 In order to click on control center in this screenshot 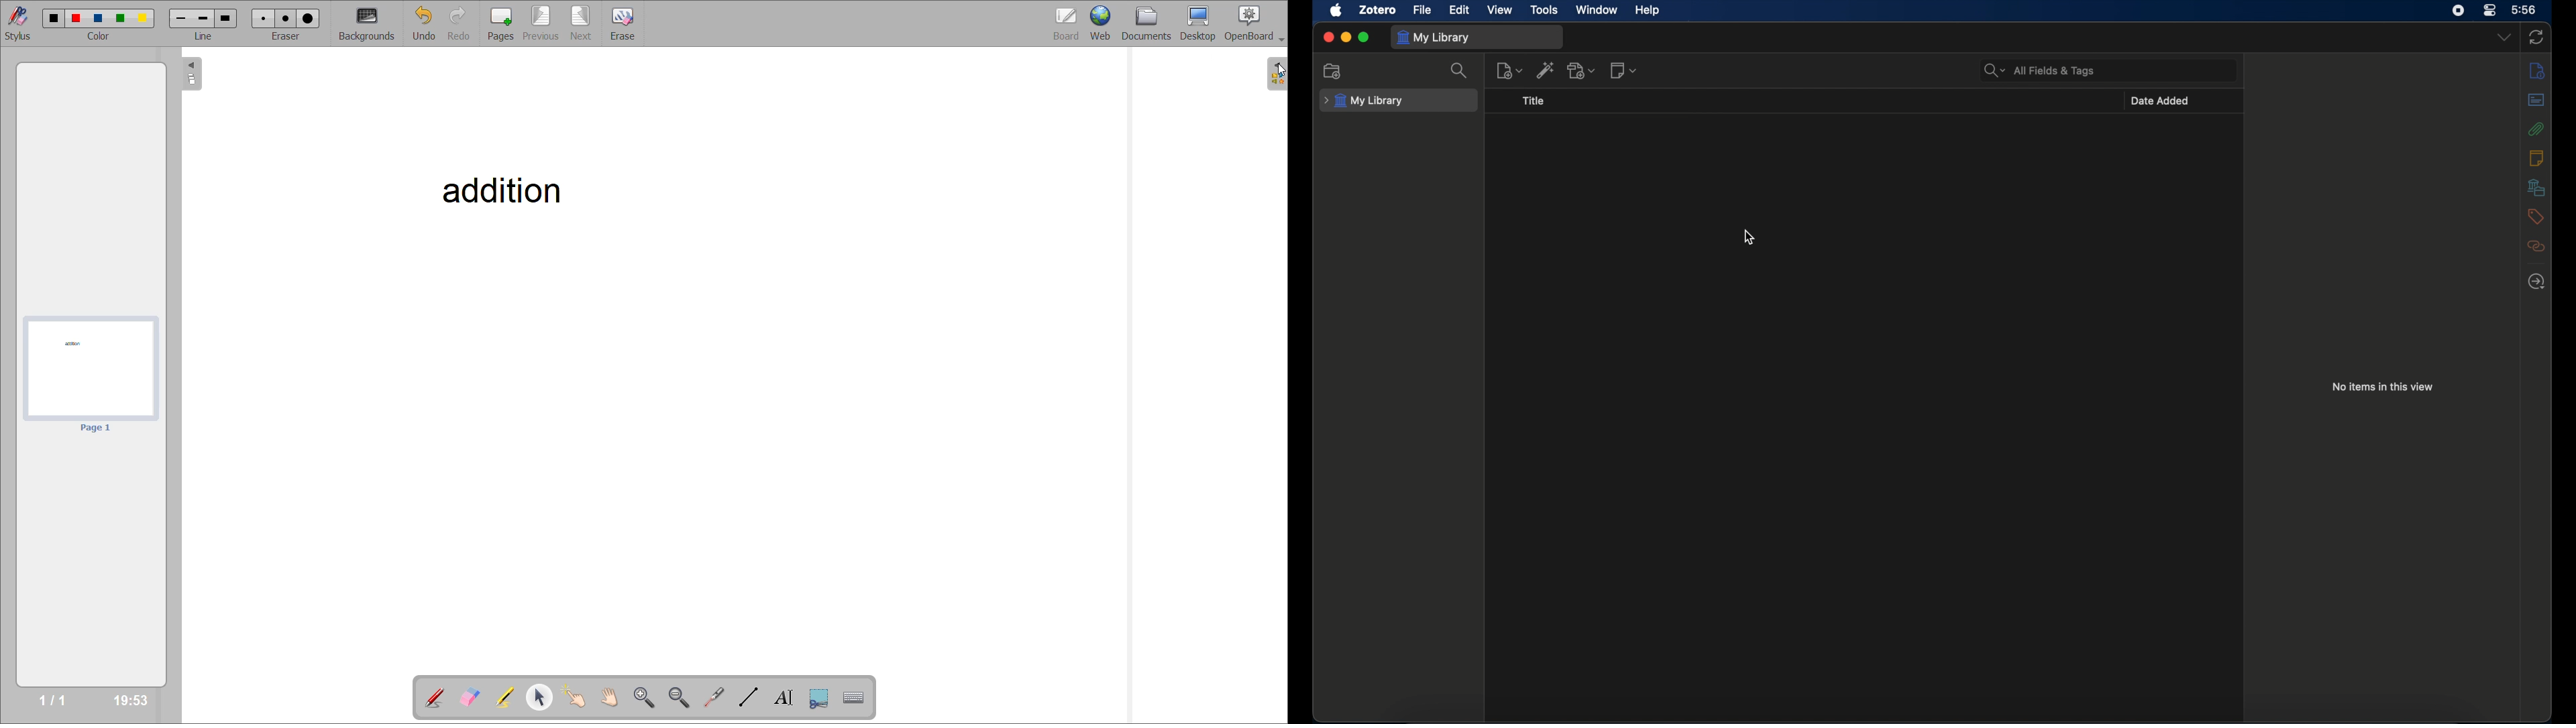, I will do `click(2489, 10)`.